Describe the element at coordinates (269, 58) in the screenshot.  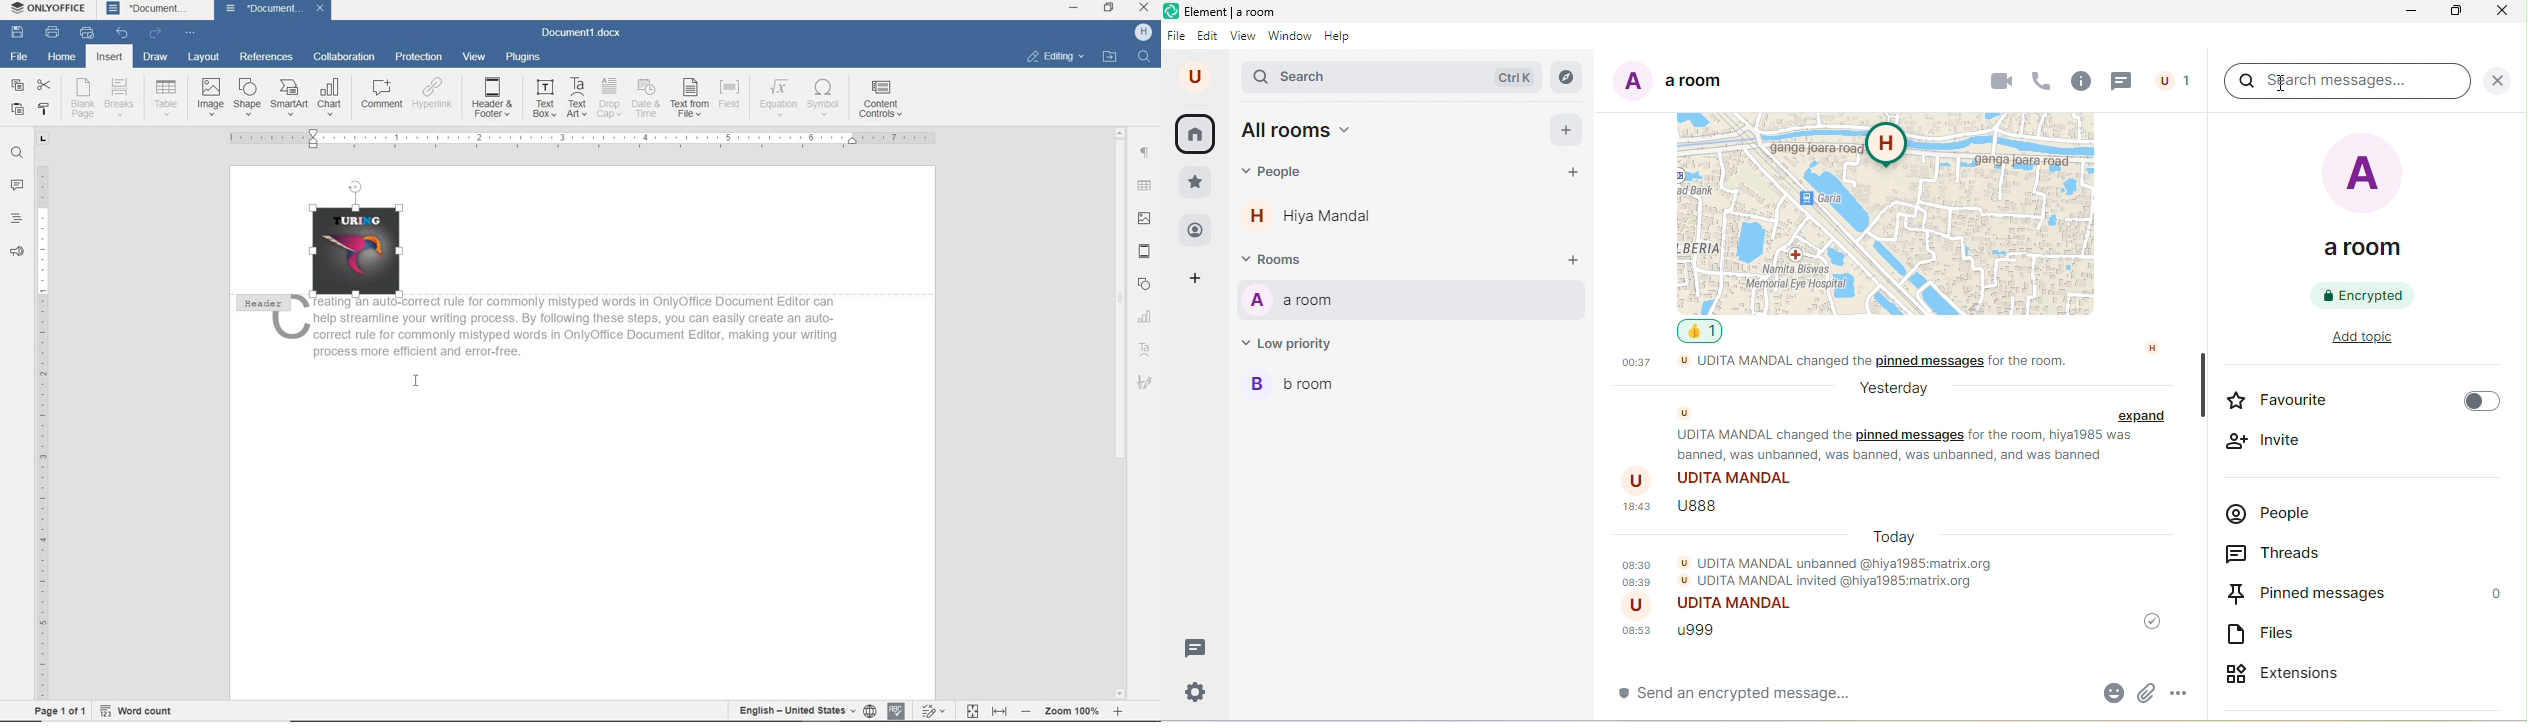
I see `REFERENCES` at that location.